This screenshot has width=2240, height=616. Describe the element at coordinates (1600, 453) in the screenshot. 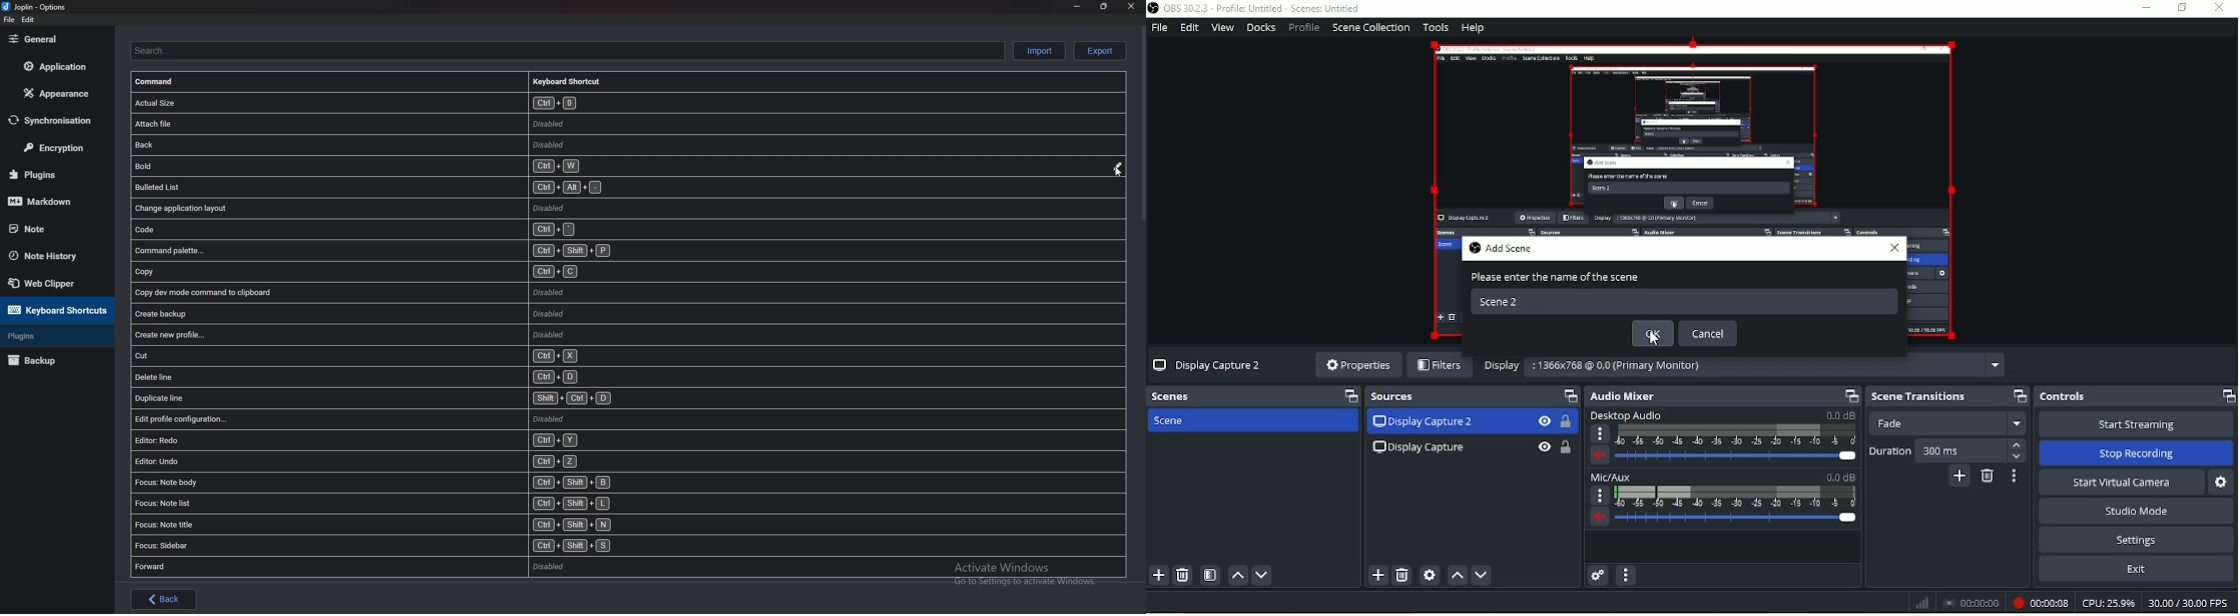

I see `volume` at that location.